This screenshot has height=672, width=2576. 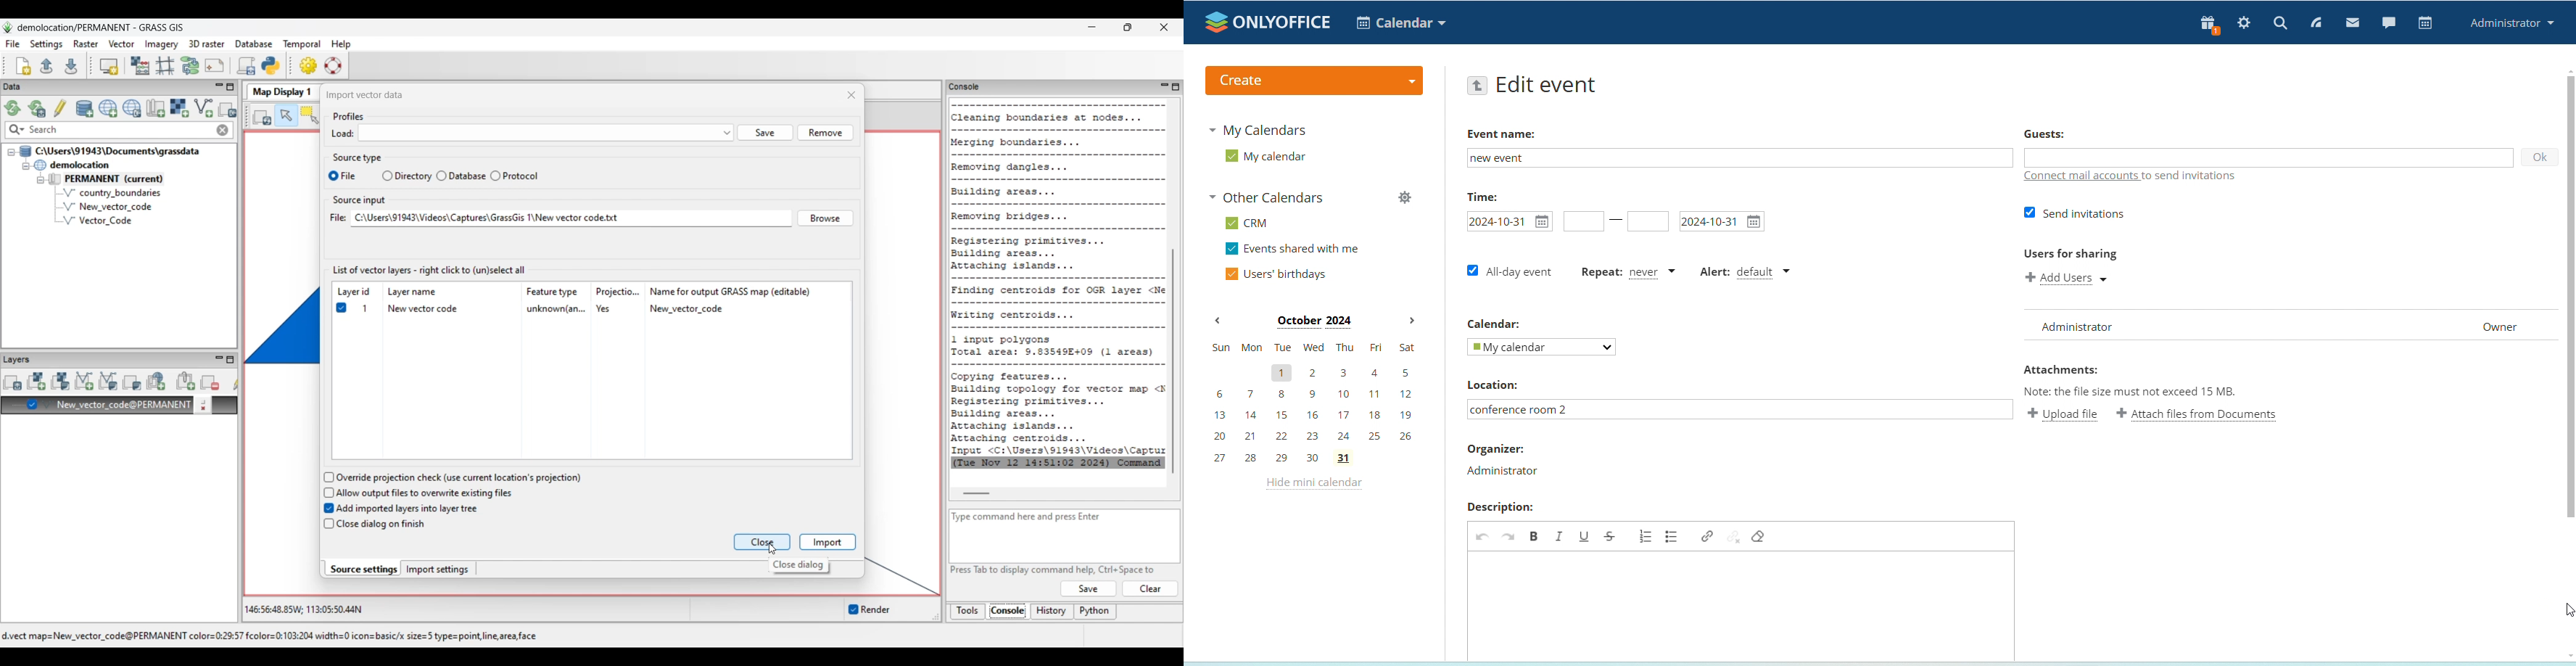 I want to click on upload file, so click(x=2064, y=414).